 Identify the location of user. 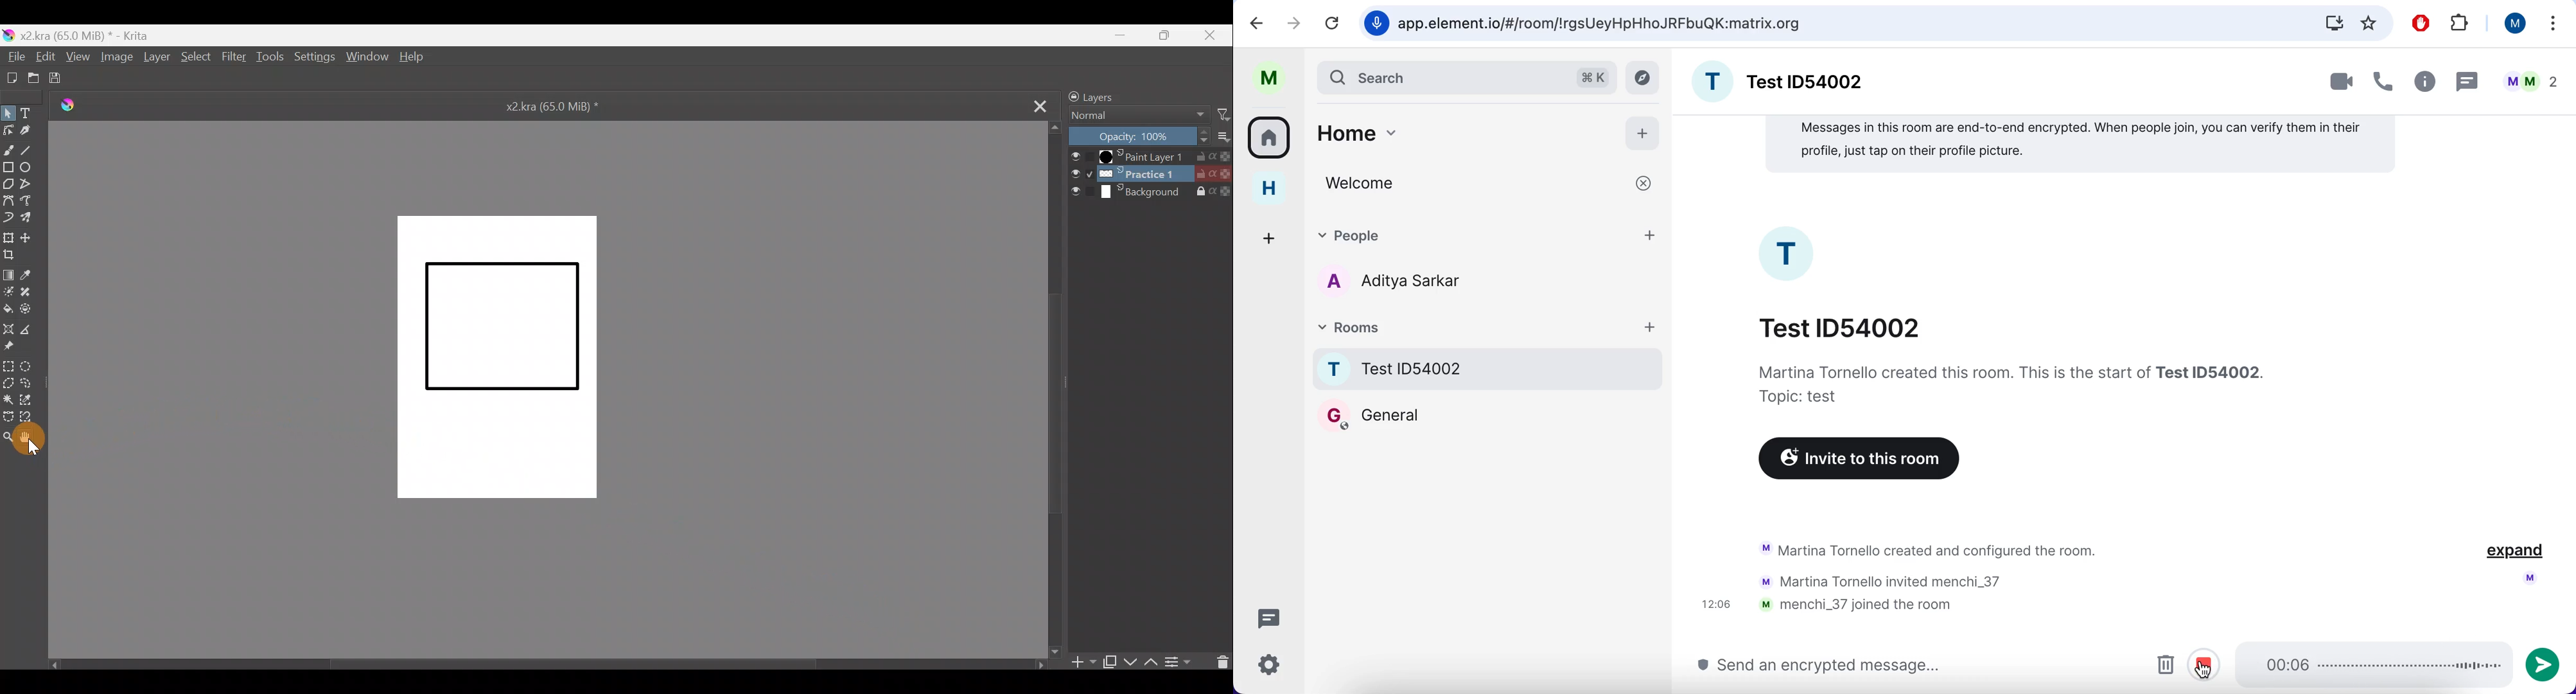
(1268, 78).